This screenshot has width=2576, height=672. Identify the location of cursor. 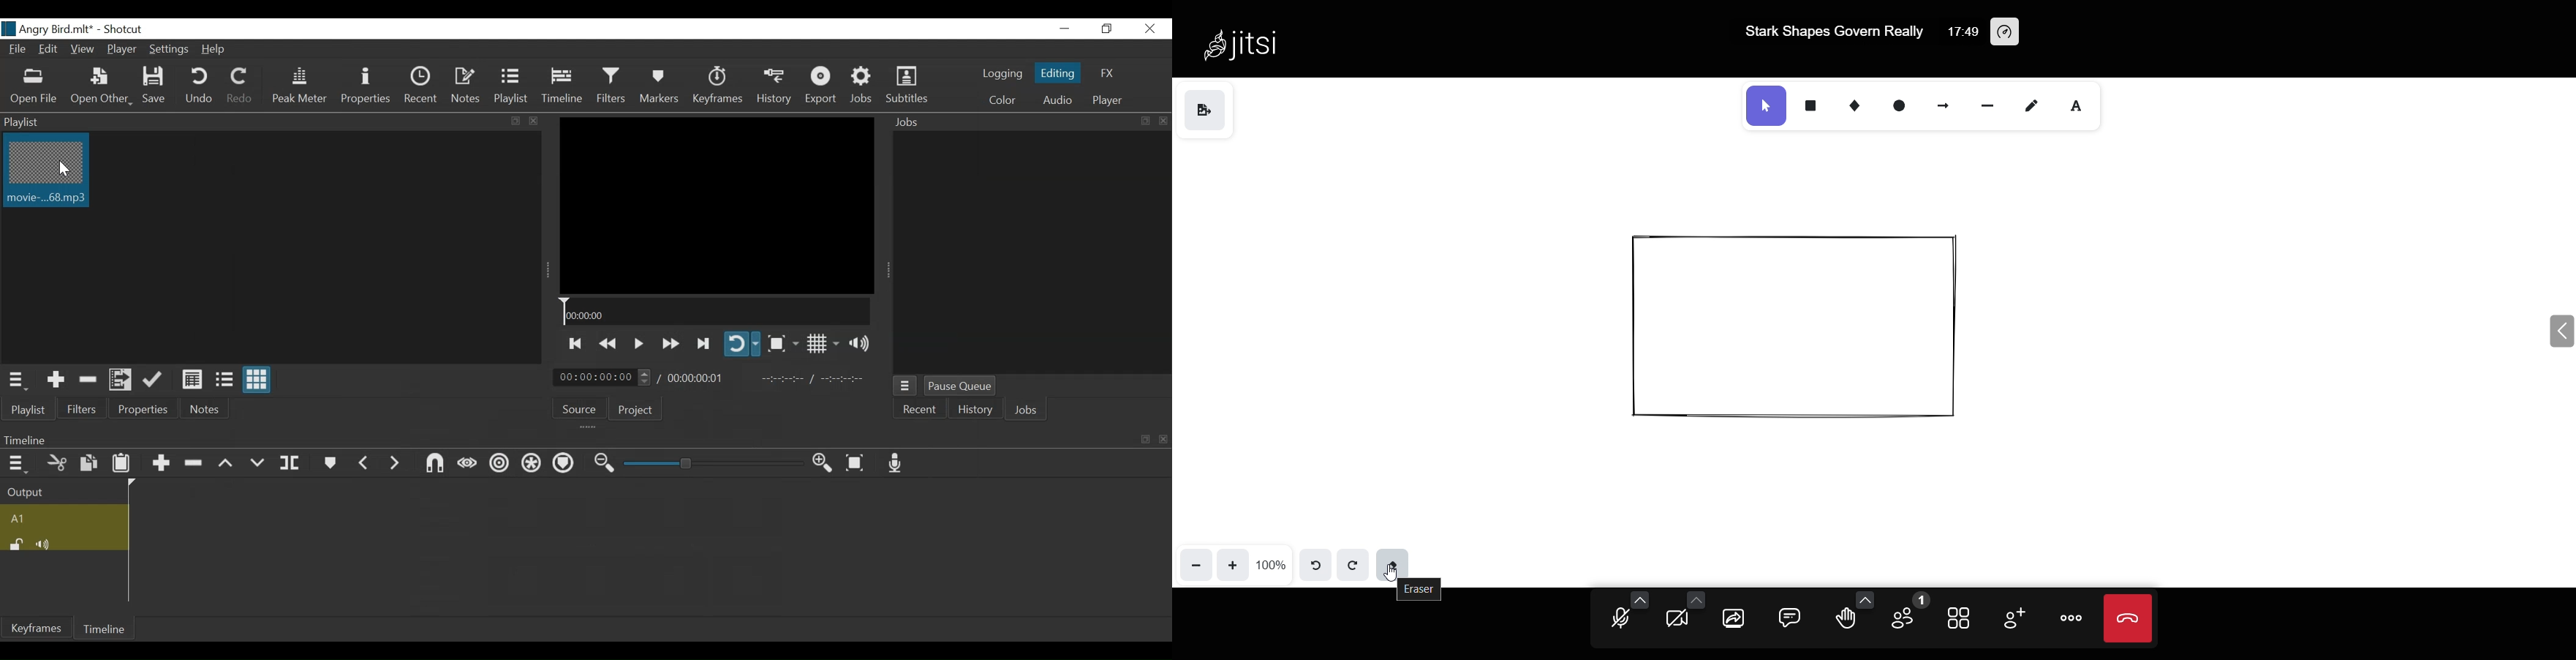
(1394, 580).